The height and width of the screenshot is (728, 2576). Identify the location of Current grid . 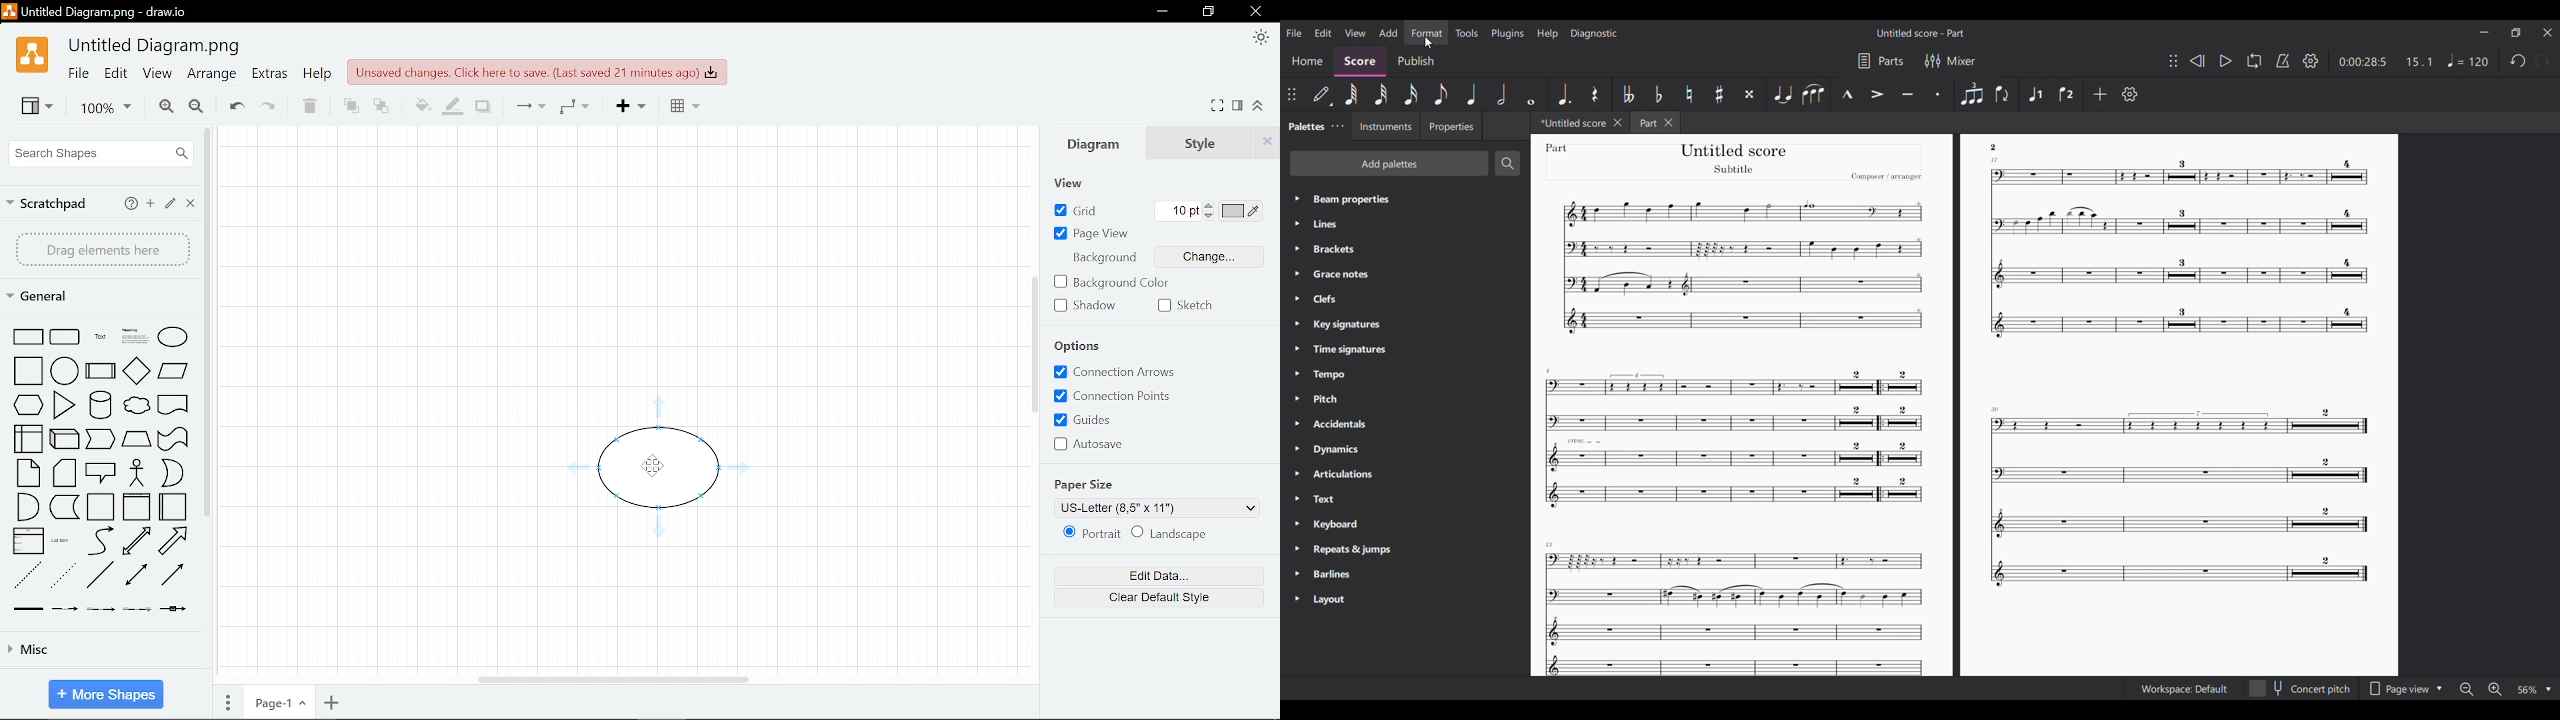
(1178, 211).